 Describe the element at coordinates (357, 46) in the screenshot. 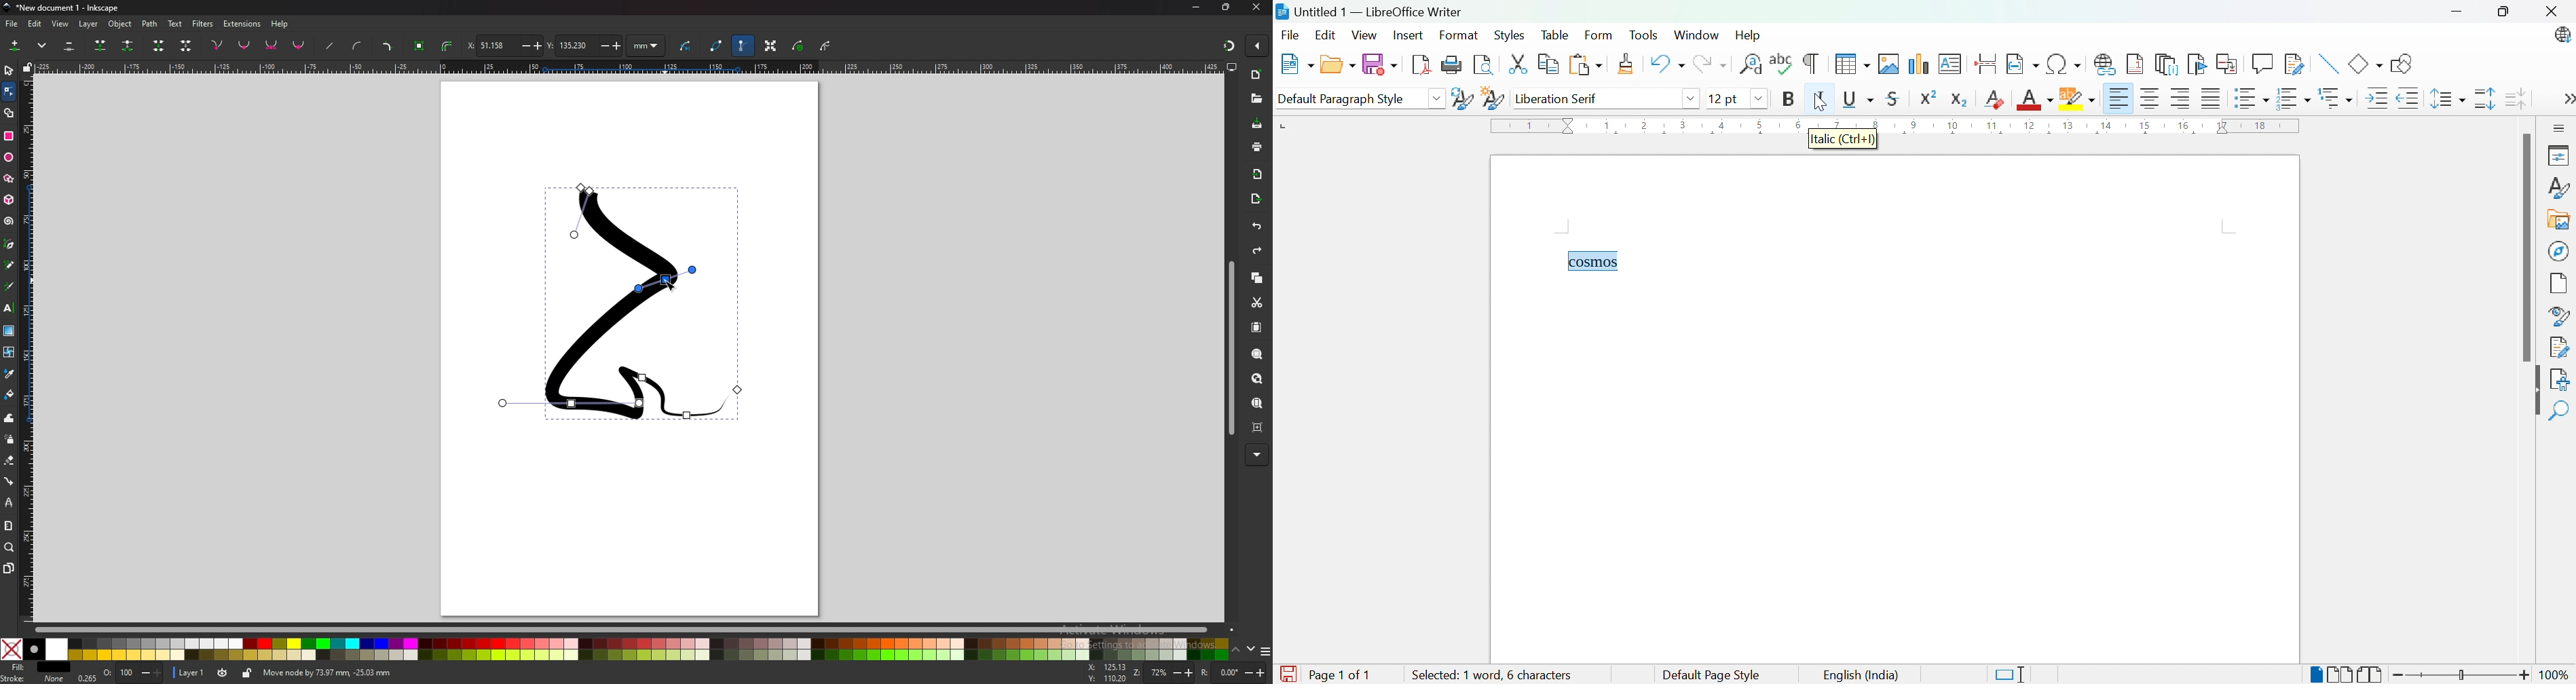

I see `add curve handles` at that location.